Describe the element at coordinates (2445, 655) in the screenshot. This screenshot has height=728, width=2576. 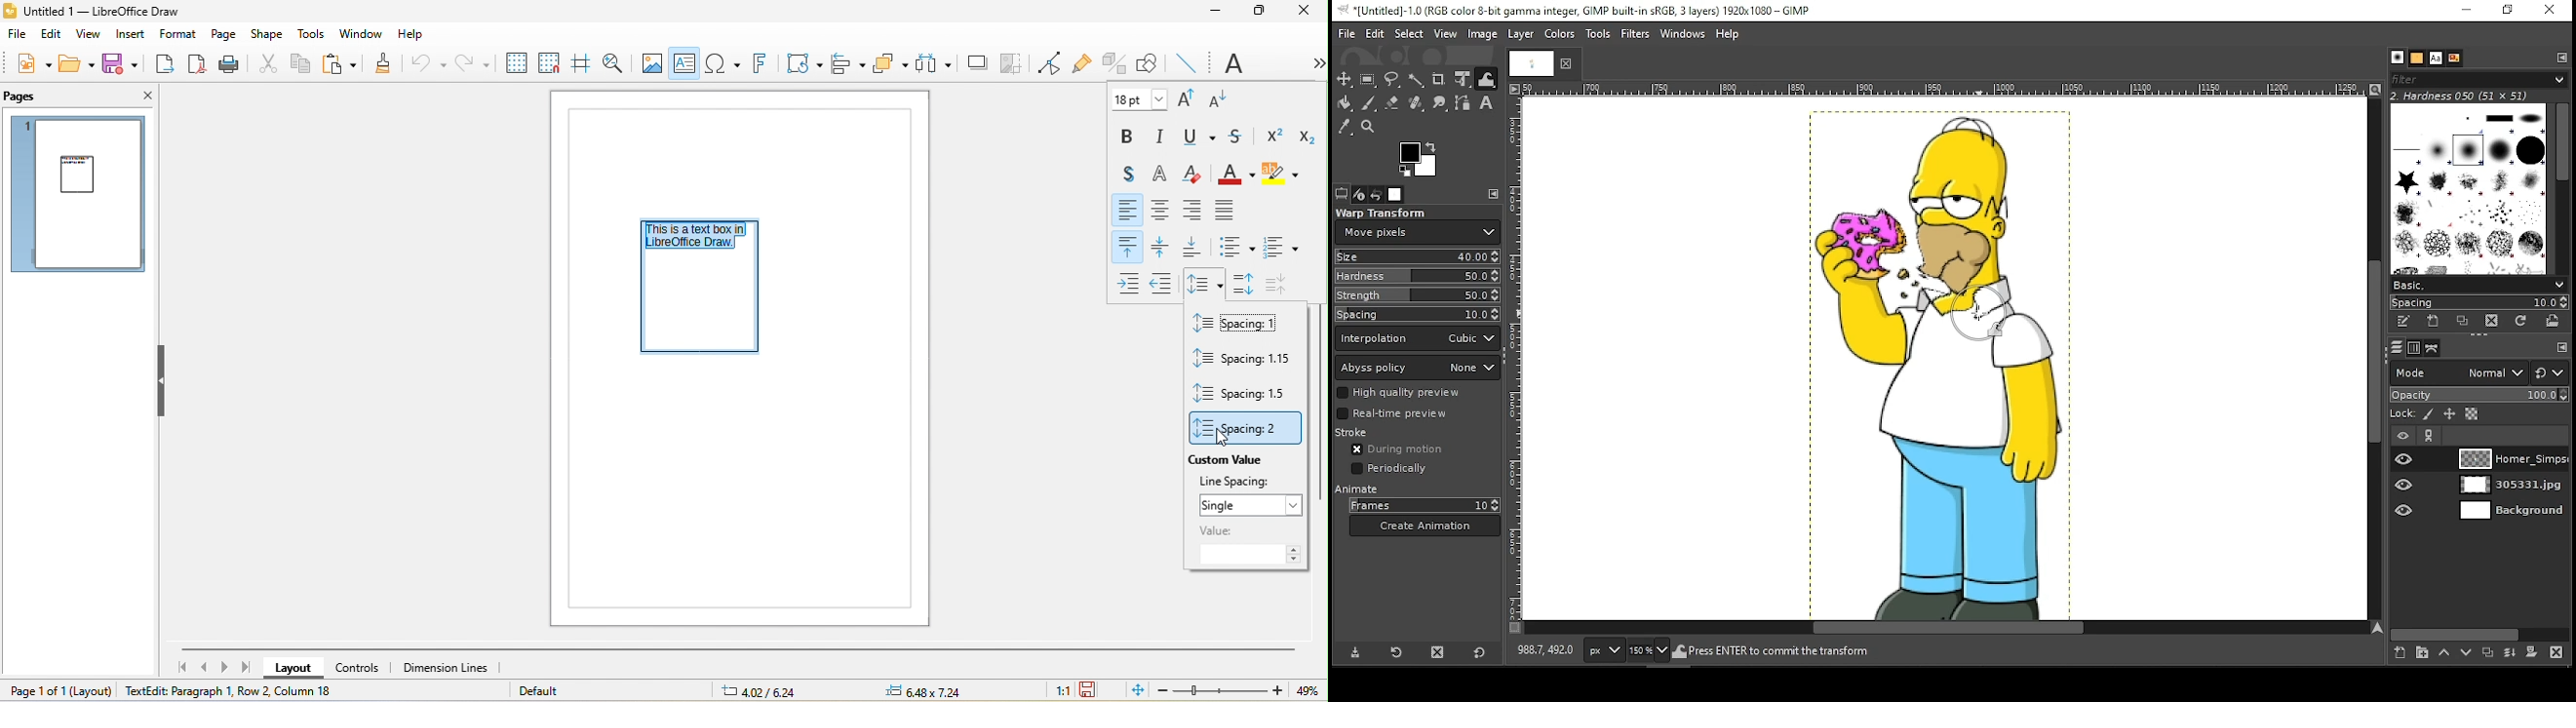
I see `move layer one step up` at that location.